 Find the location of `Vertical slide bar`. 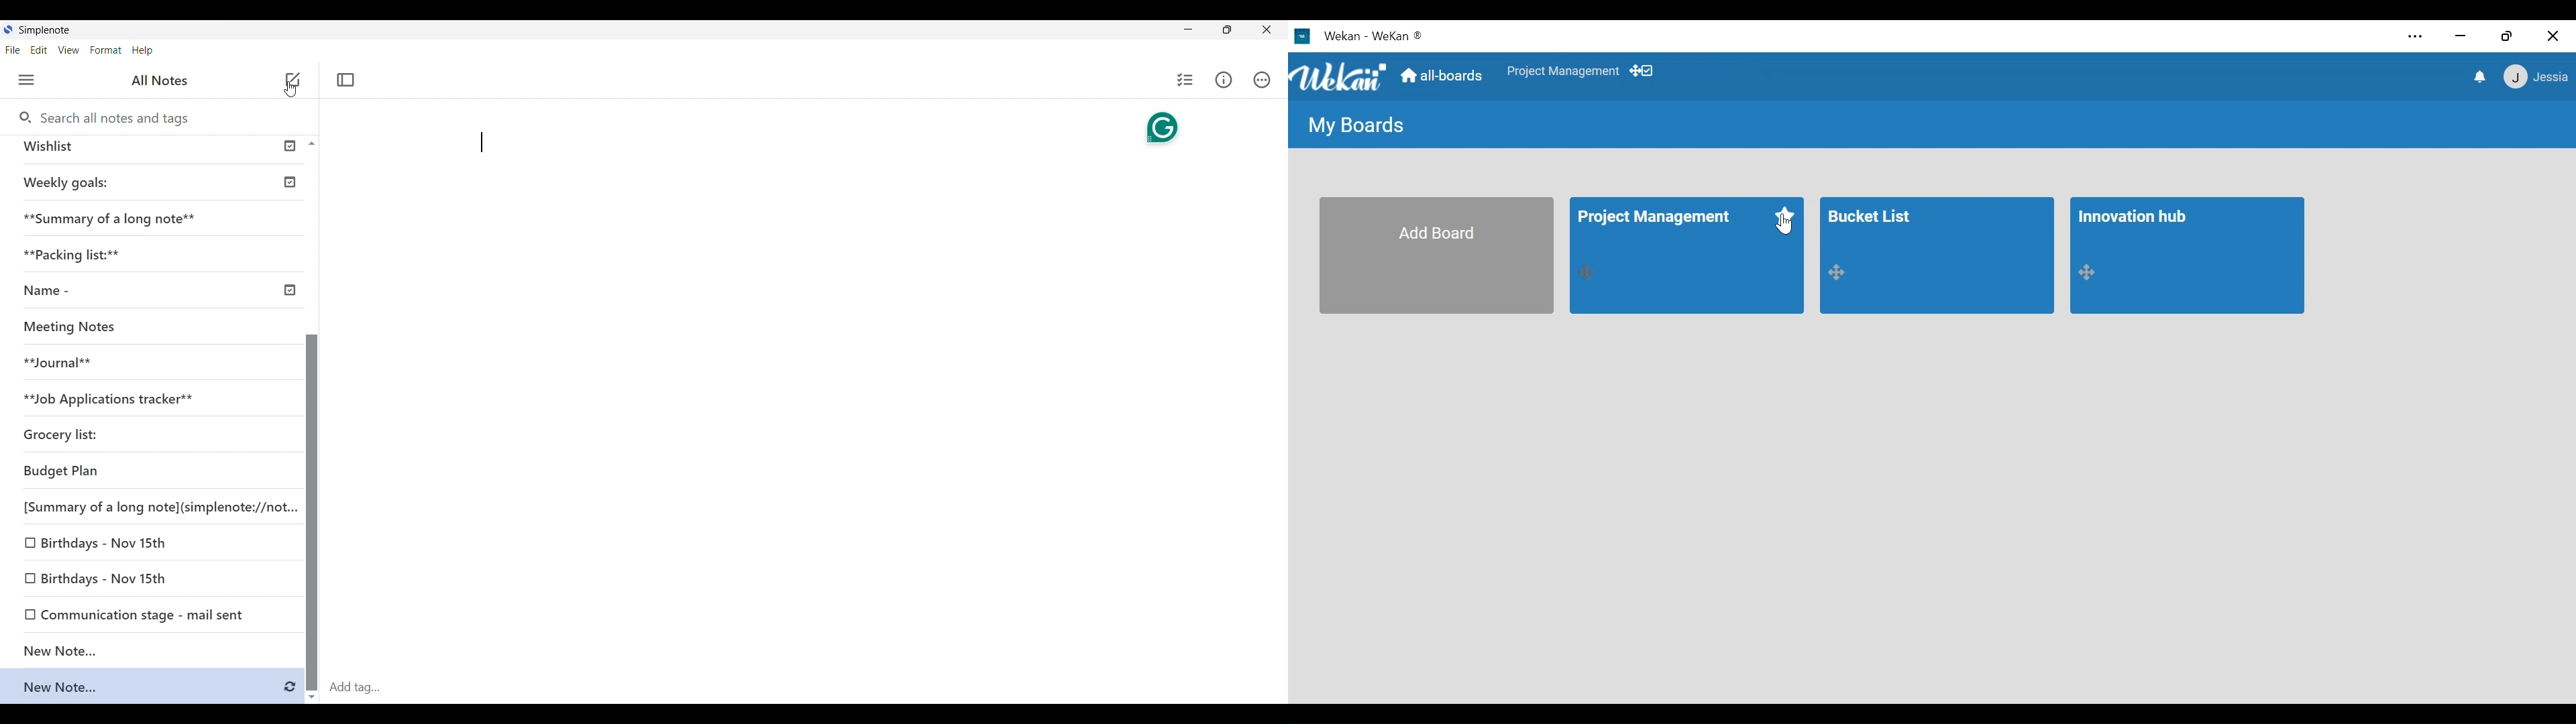

Vertical slide bar is located at coordinates (312, 505).